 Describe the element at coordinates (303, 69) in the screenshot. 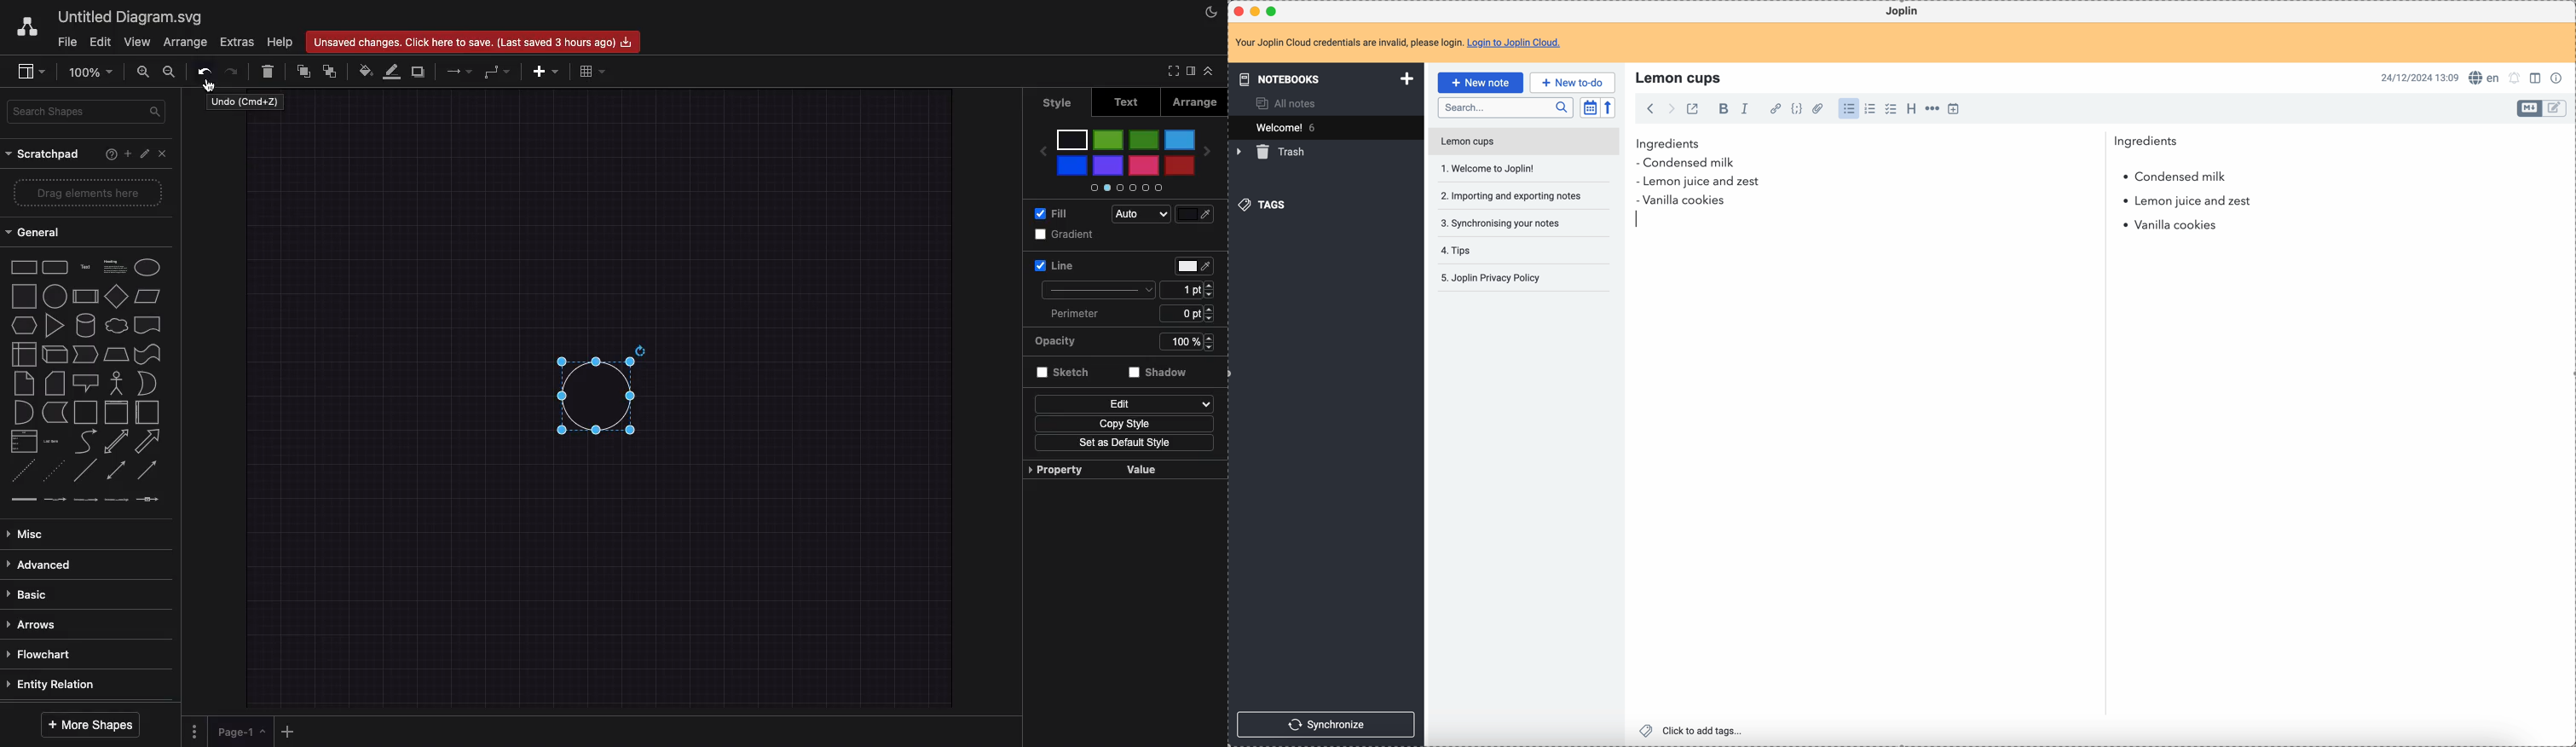

I see `To front` at that location.